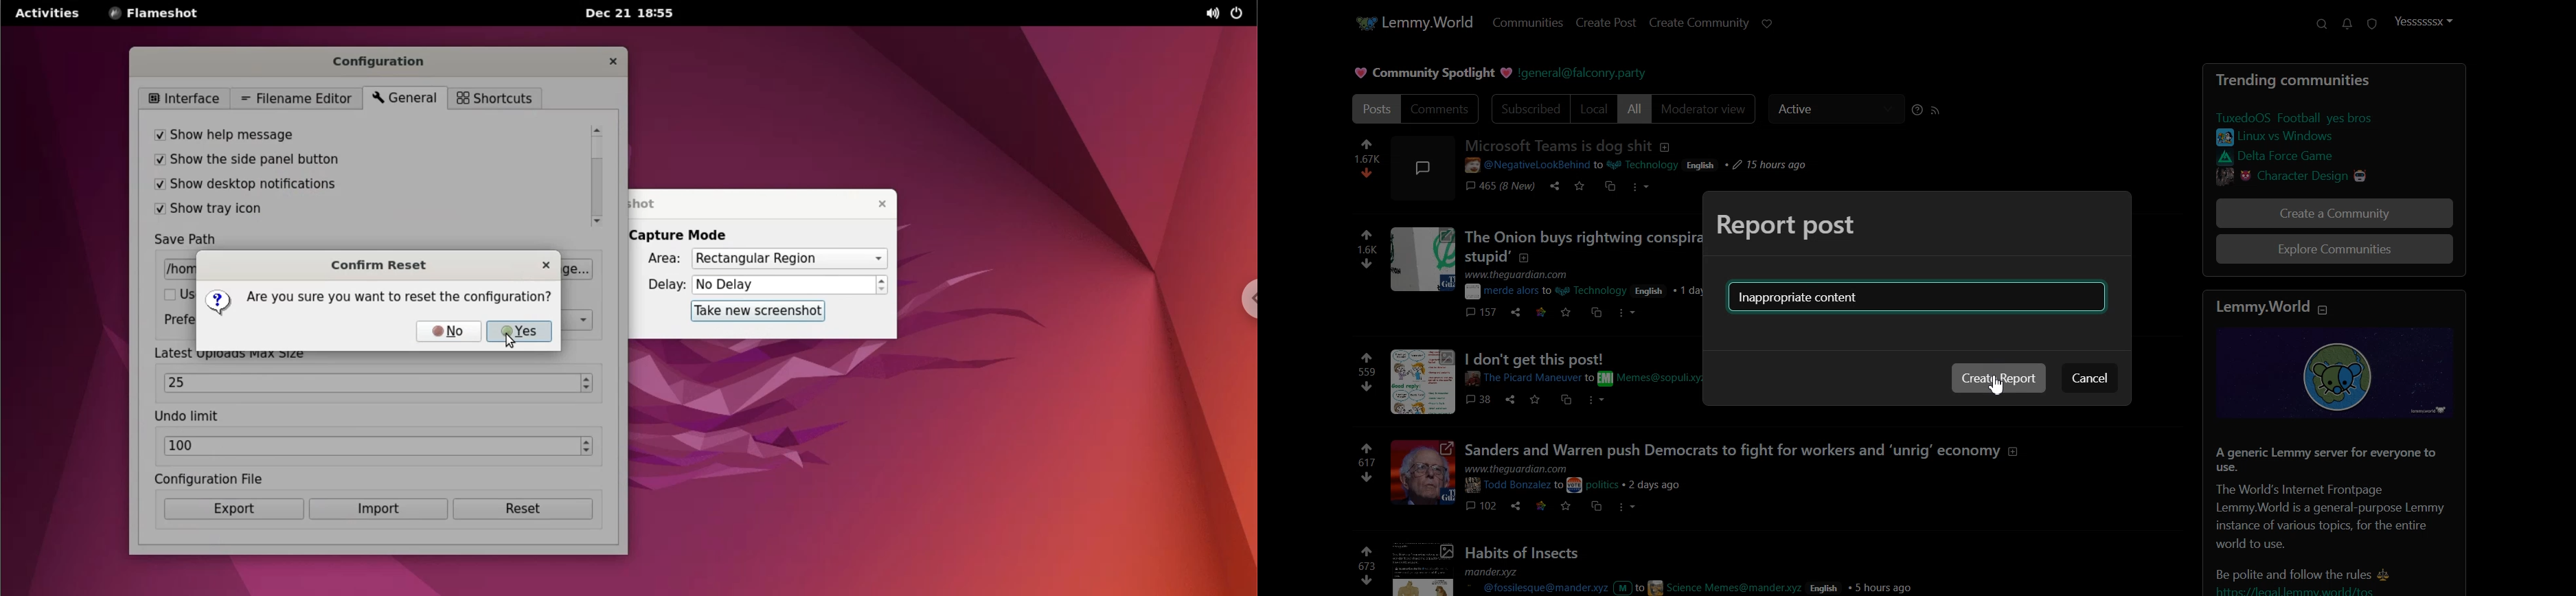 This screenshot has width=2576, height=616. I want to click on Posts, so click(2334, 516).